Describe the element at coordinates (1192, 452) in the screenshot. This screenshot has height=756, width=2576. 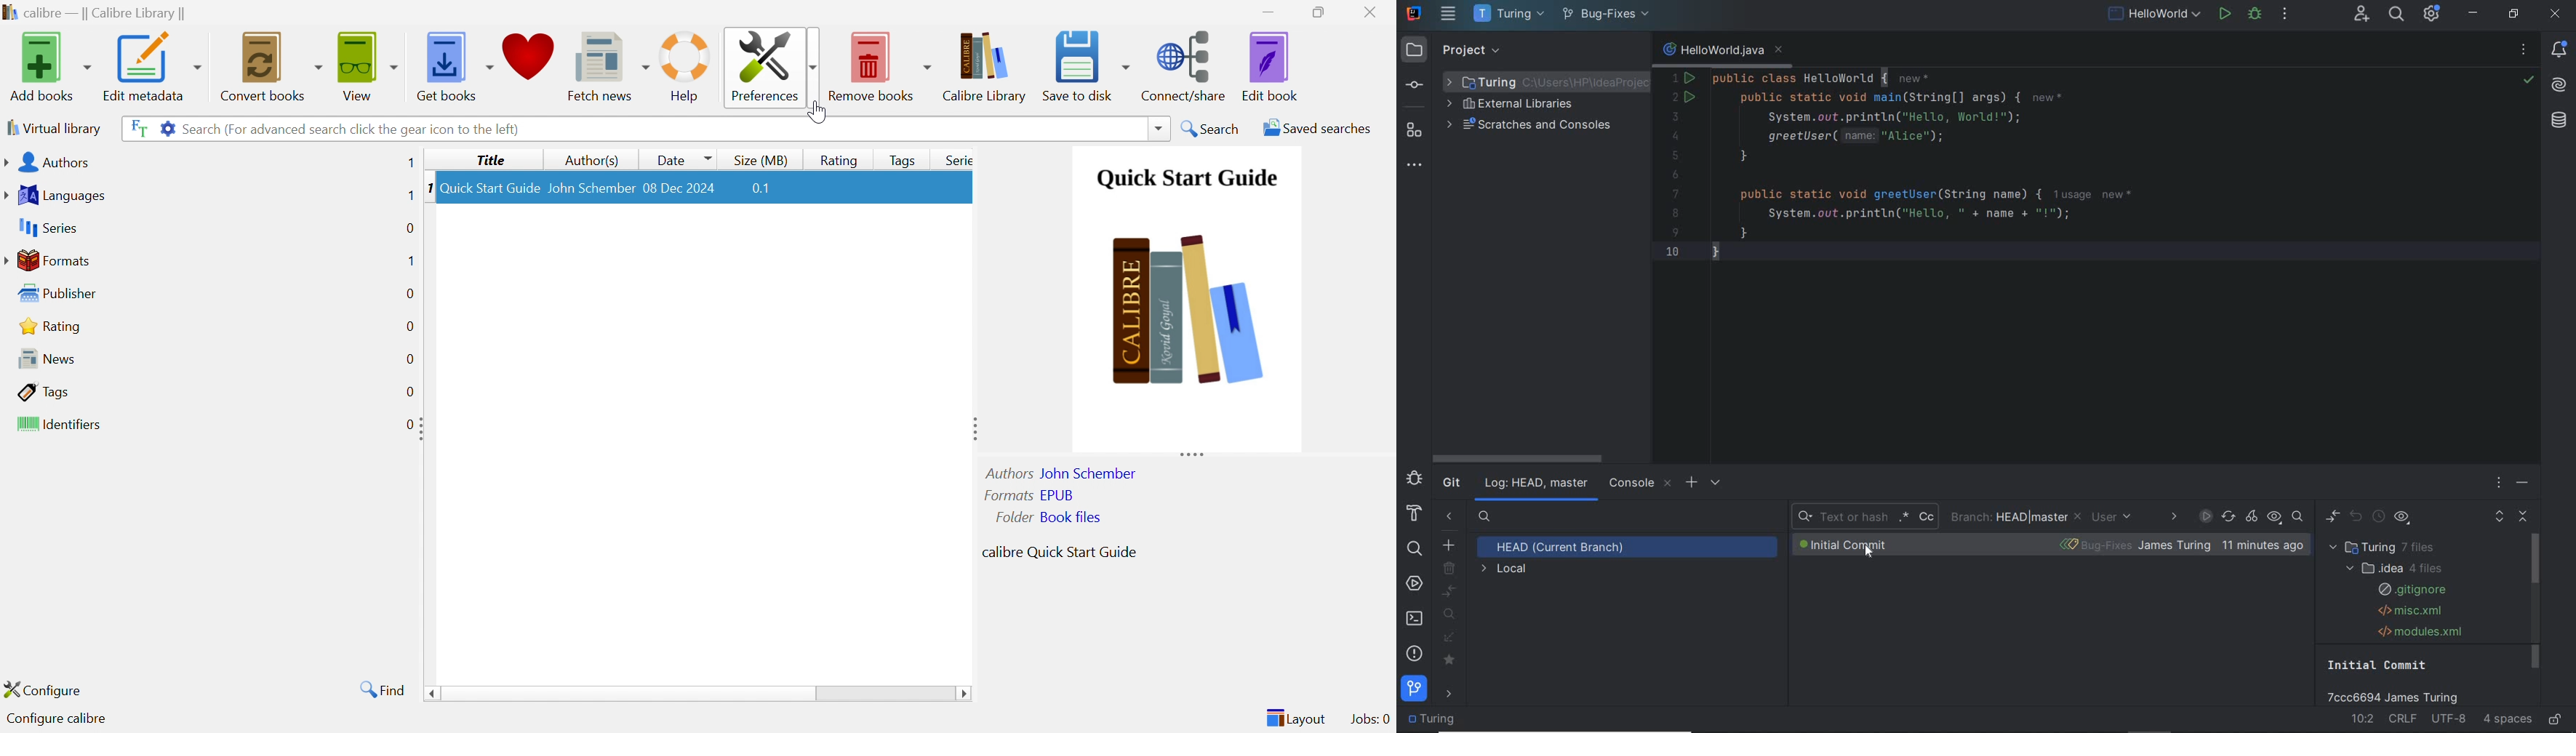
I see `Expand` at that location.